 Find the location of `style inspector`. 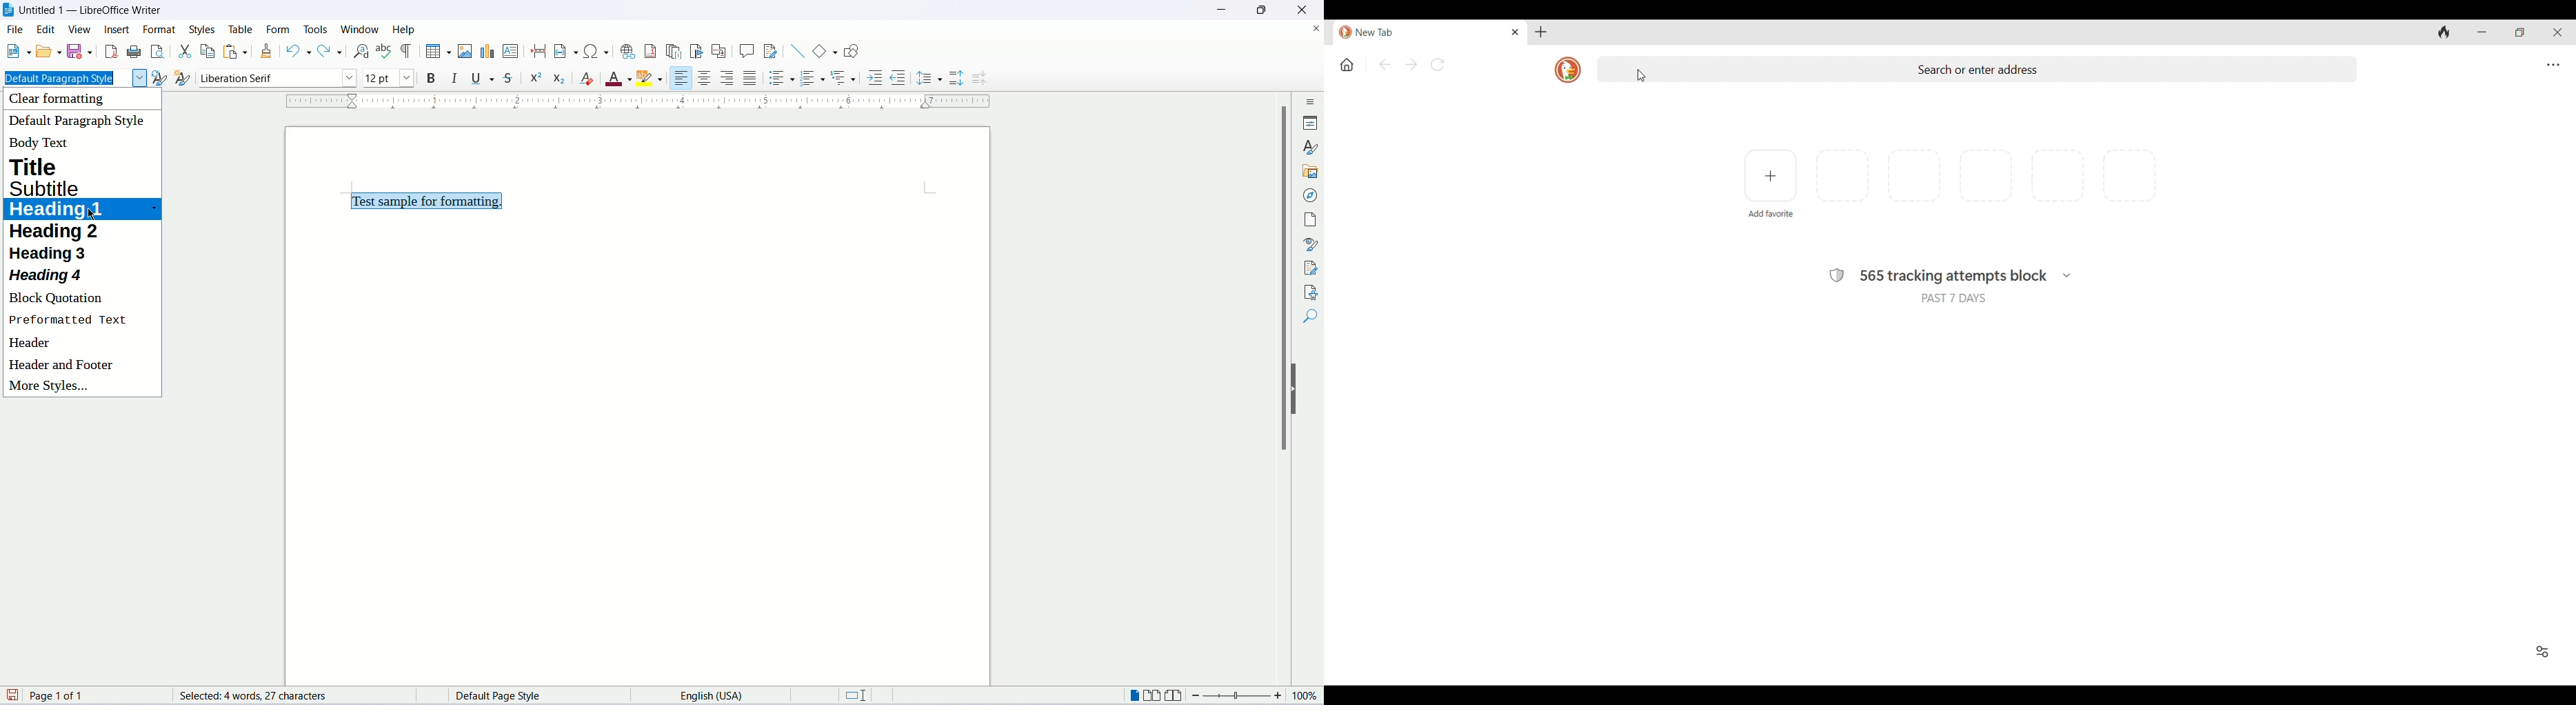

style inspector is located at coordinates (1311, 244).